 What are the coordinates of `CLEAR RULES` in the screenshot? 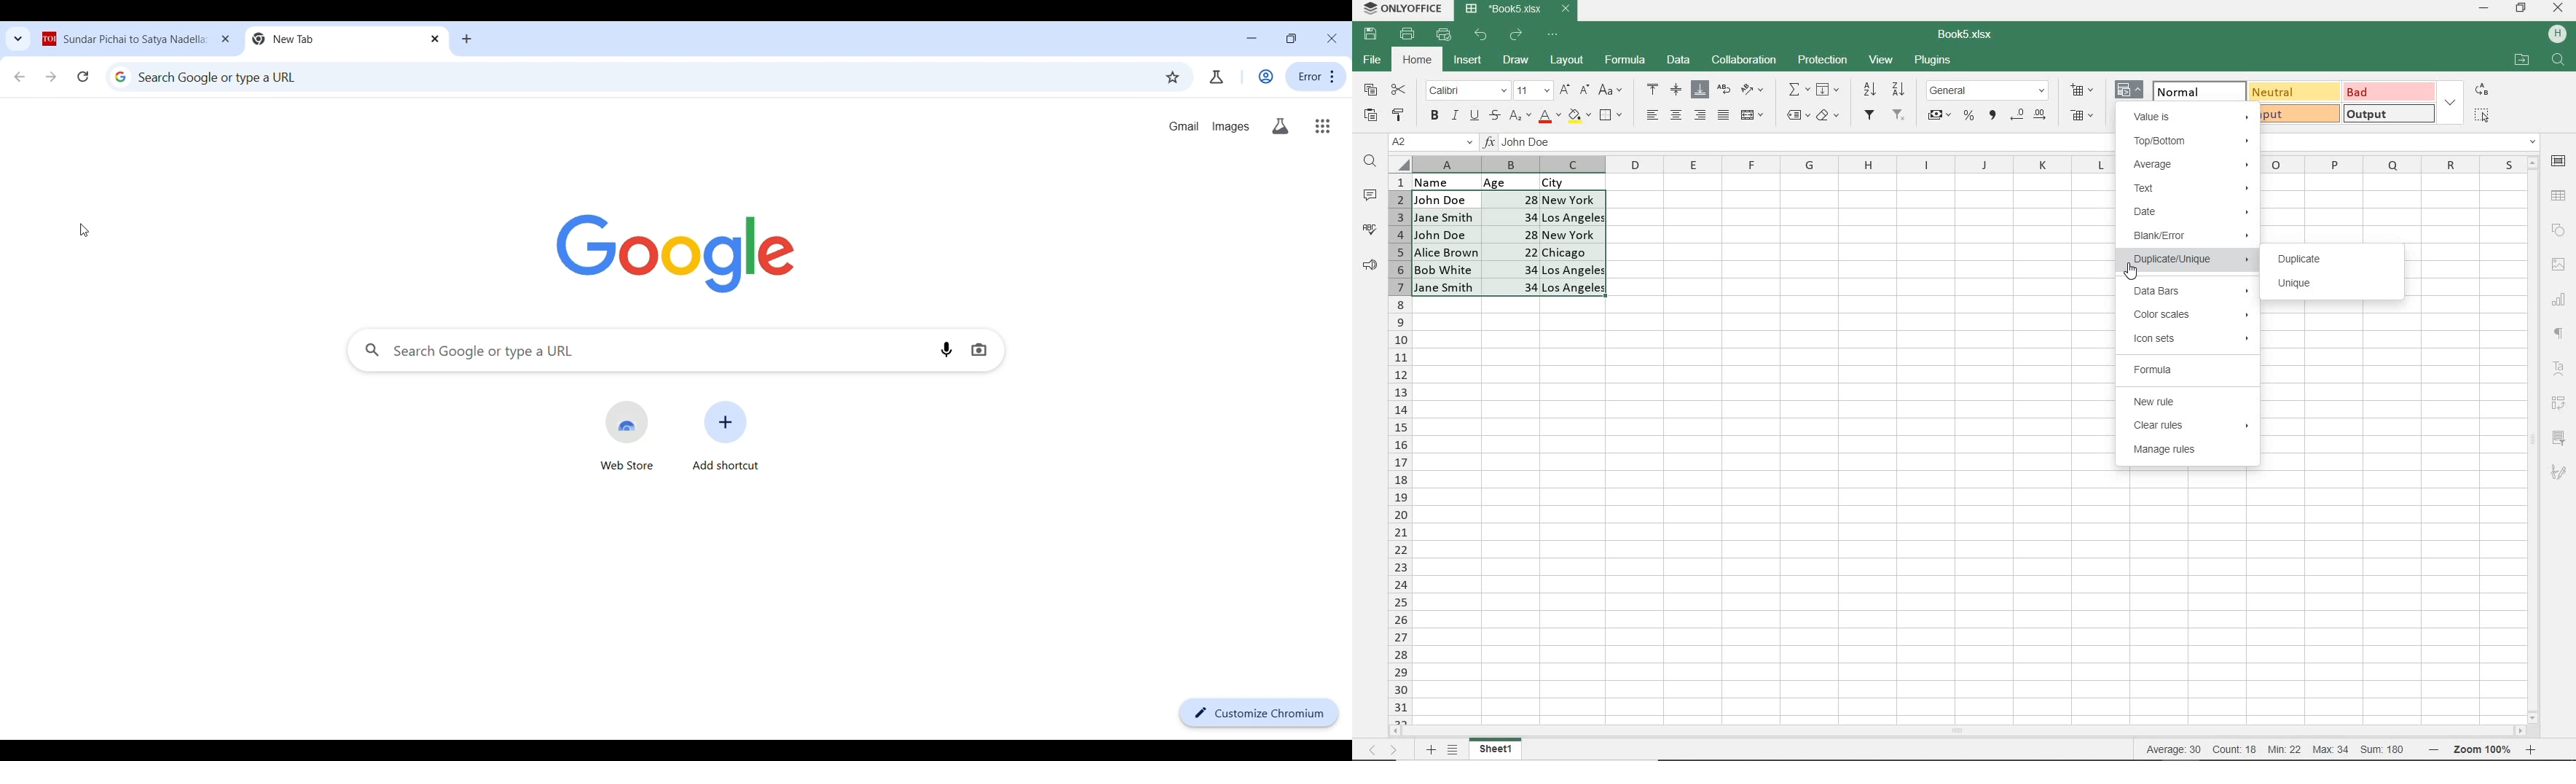 It's located at (2189, 426).